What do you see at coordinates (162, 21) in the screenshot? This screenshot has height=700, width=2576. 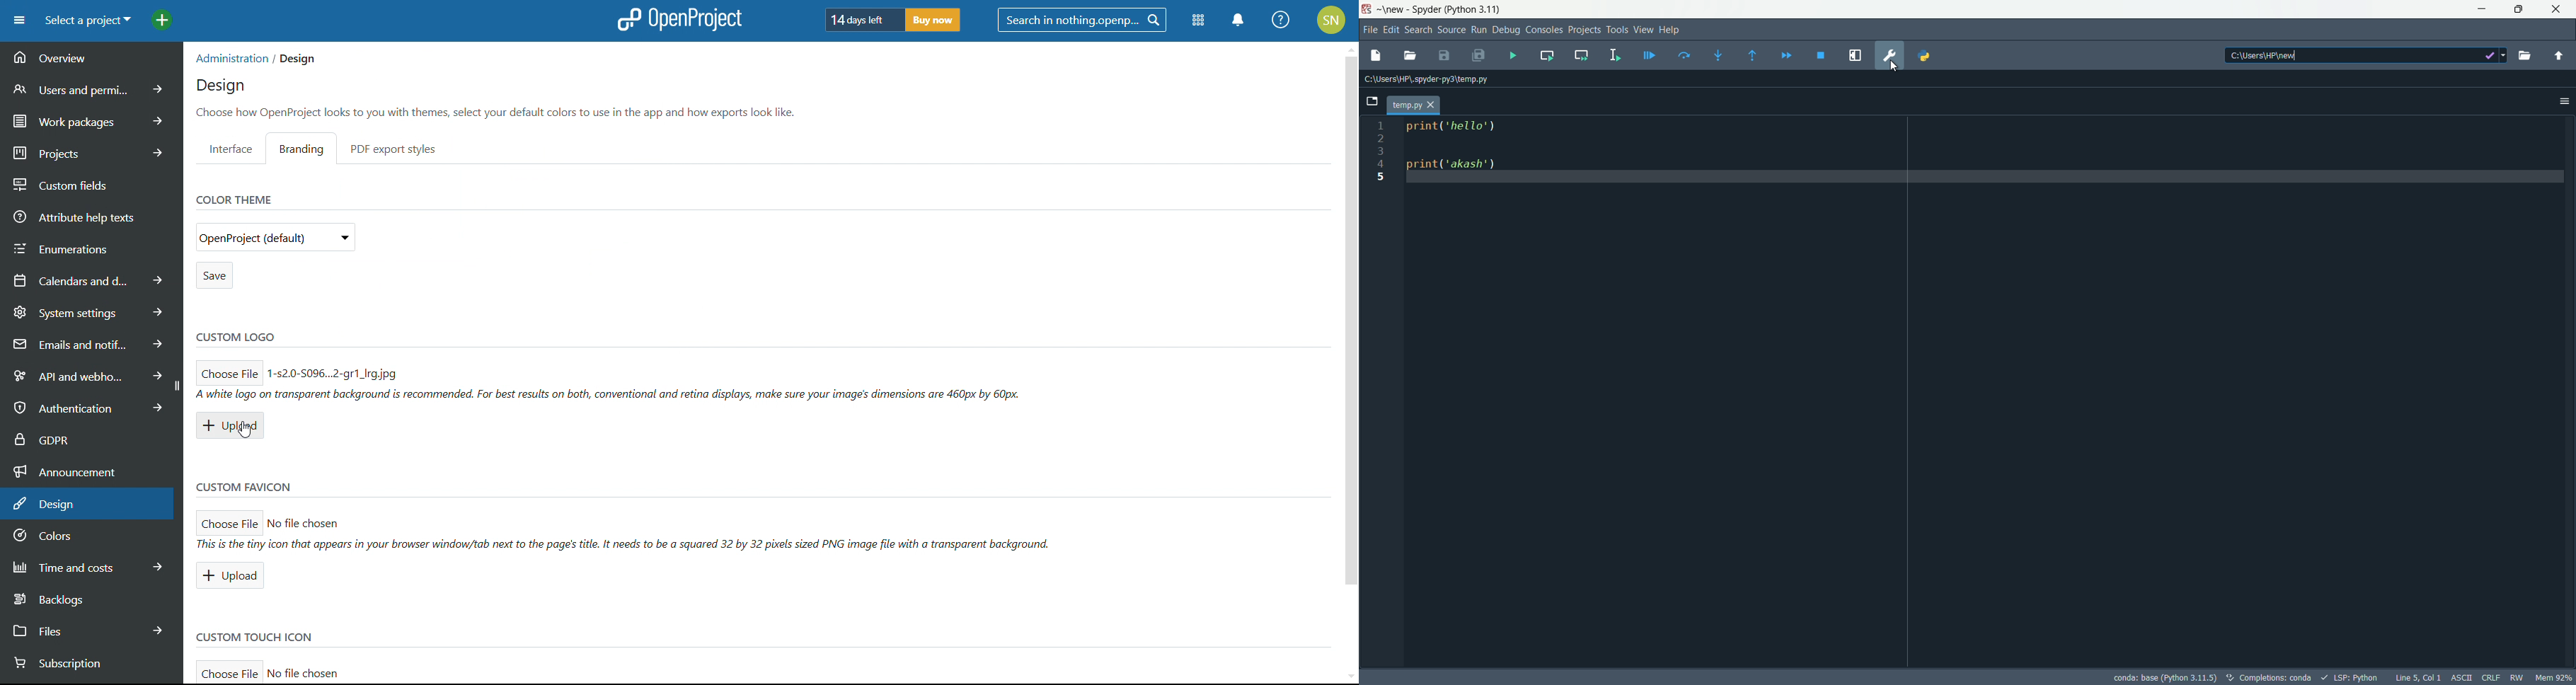 I see `add project` at bounding box center [162, 21].